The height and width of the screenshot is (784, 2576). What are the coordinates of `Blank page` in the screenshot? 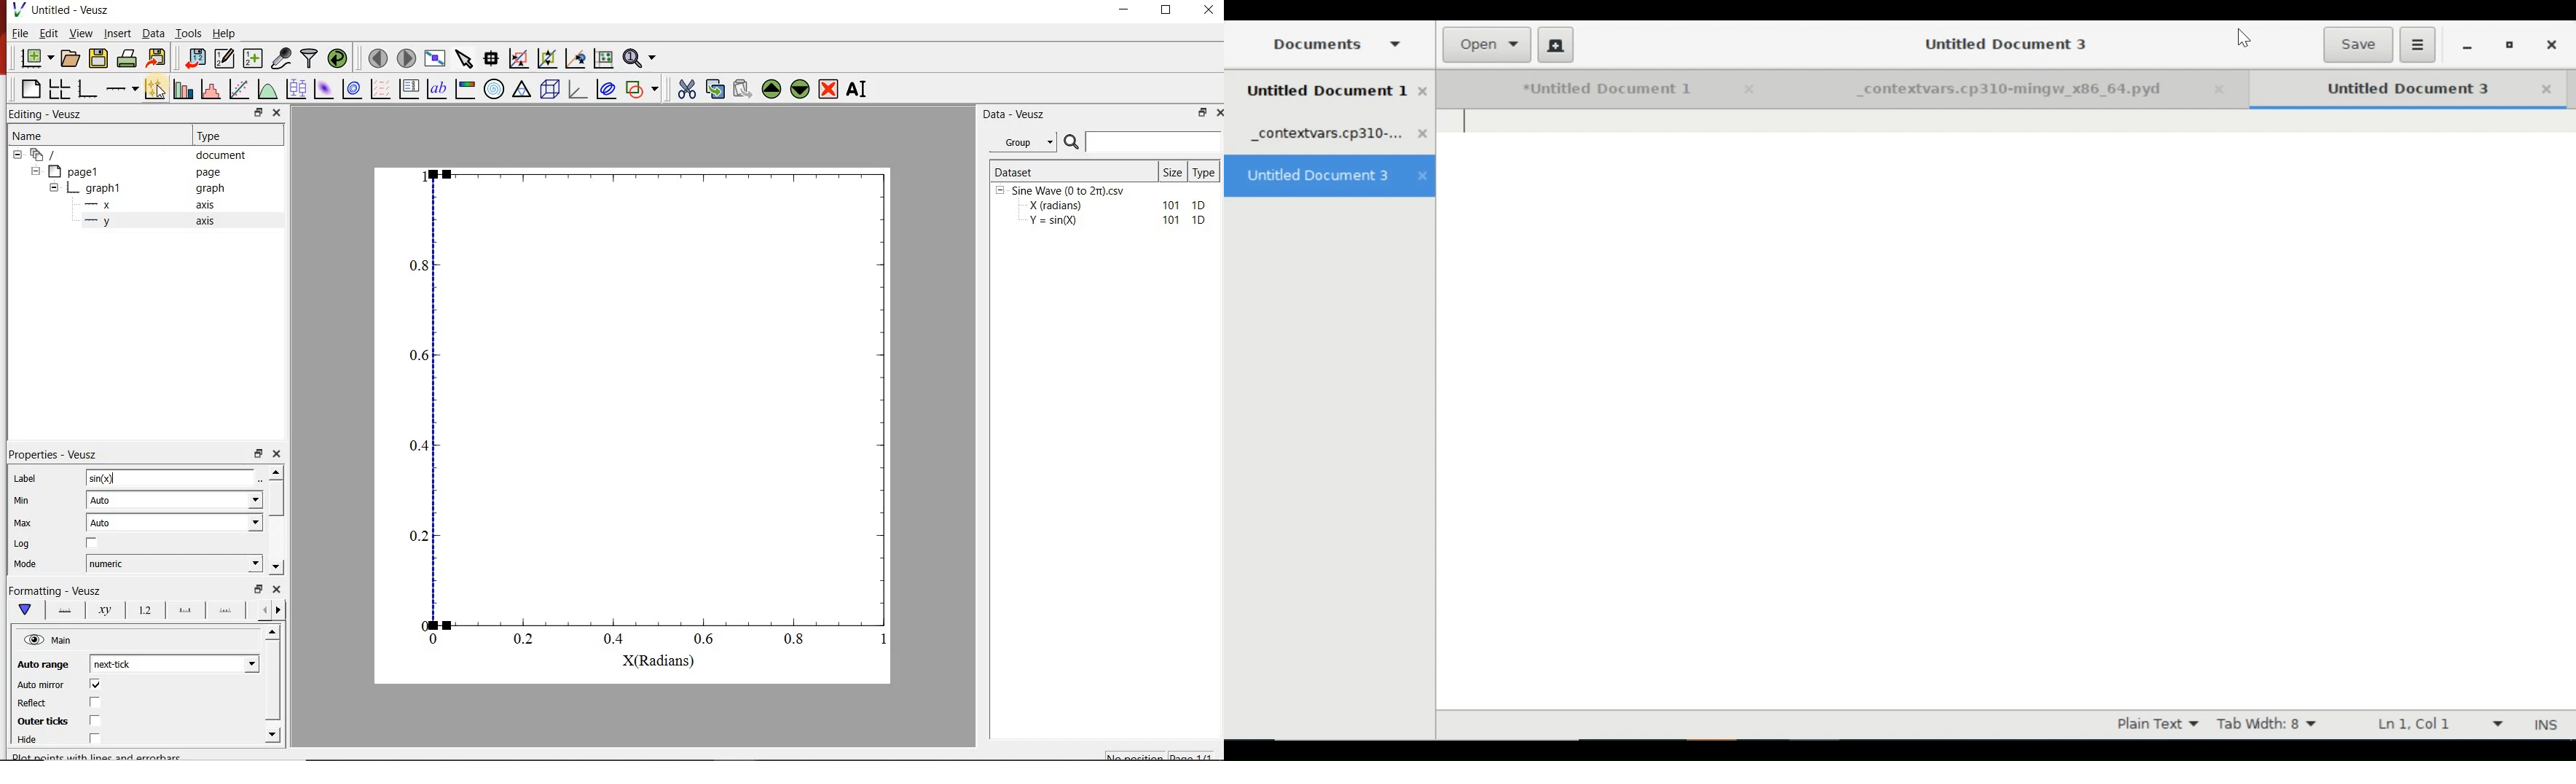 It's located at (31, 89).